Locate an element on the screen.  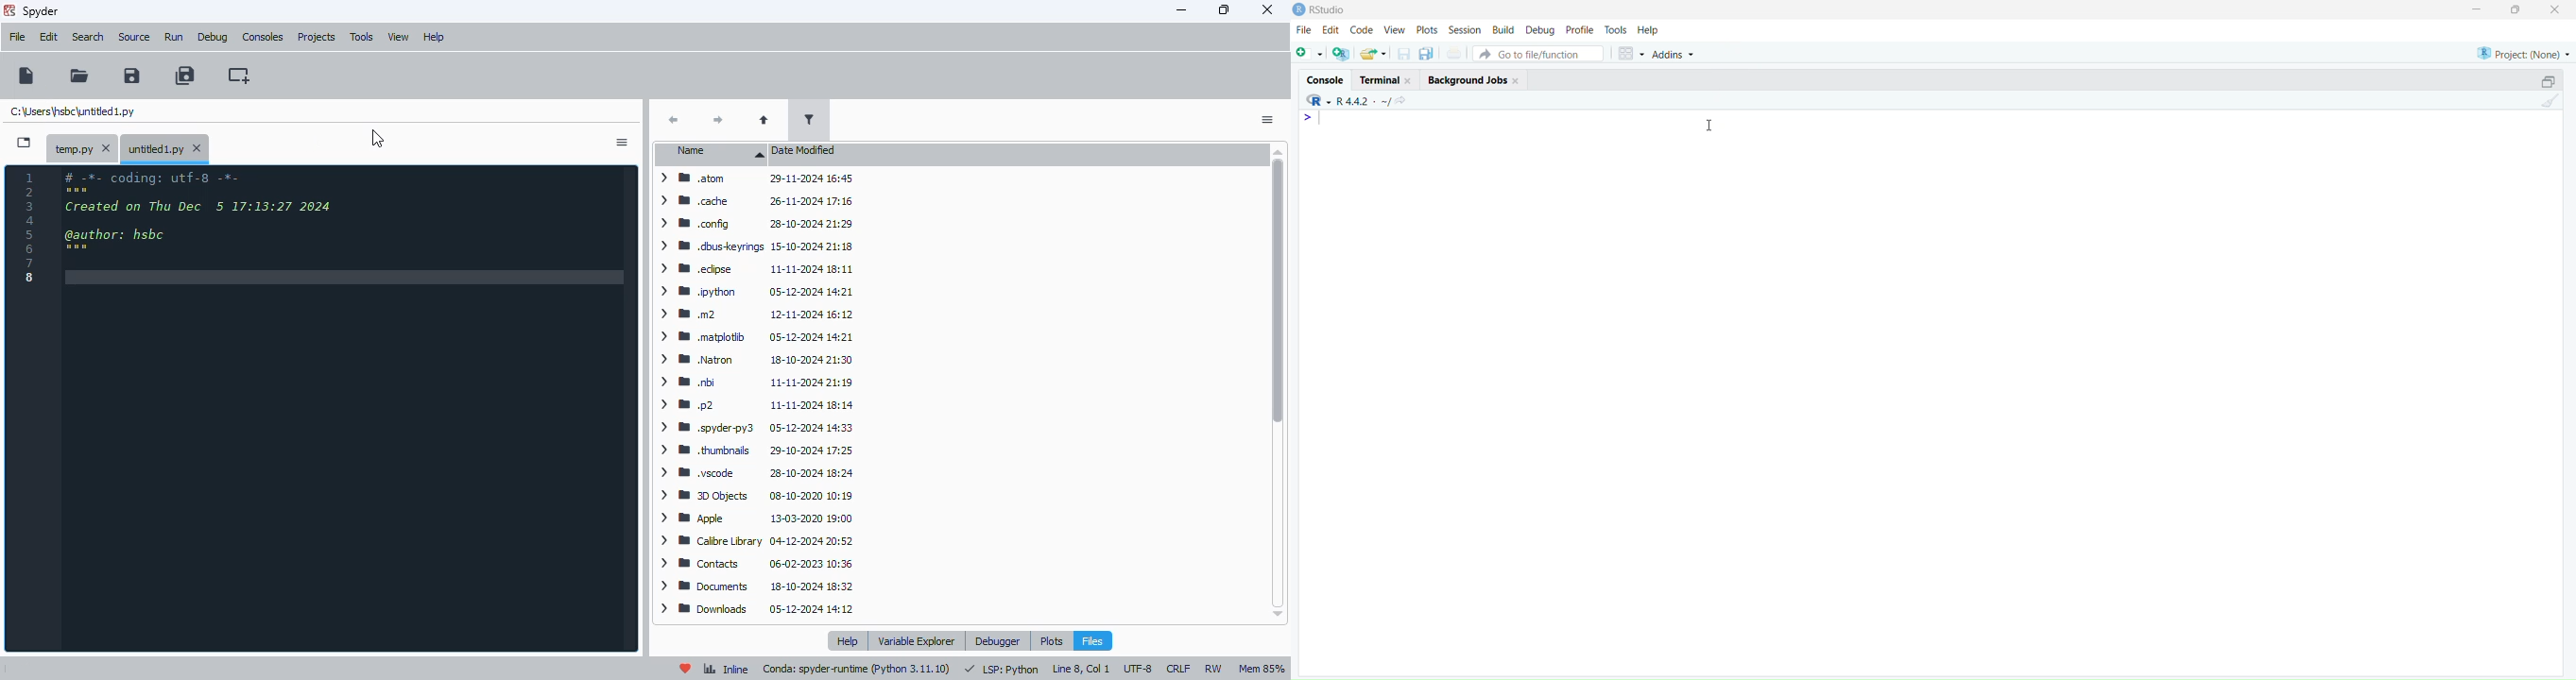
open an existing file is located at coordinates (1375, 54).